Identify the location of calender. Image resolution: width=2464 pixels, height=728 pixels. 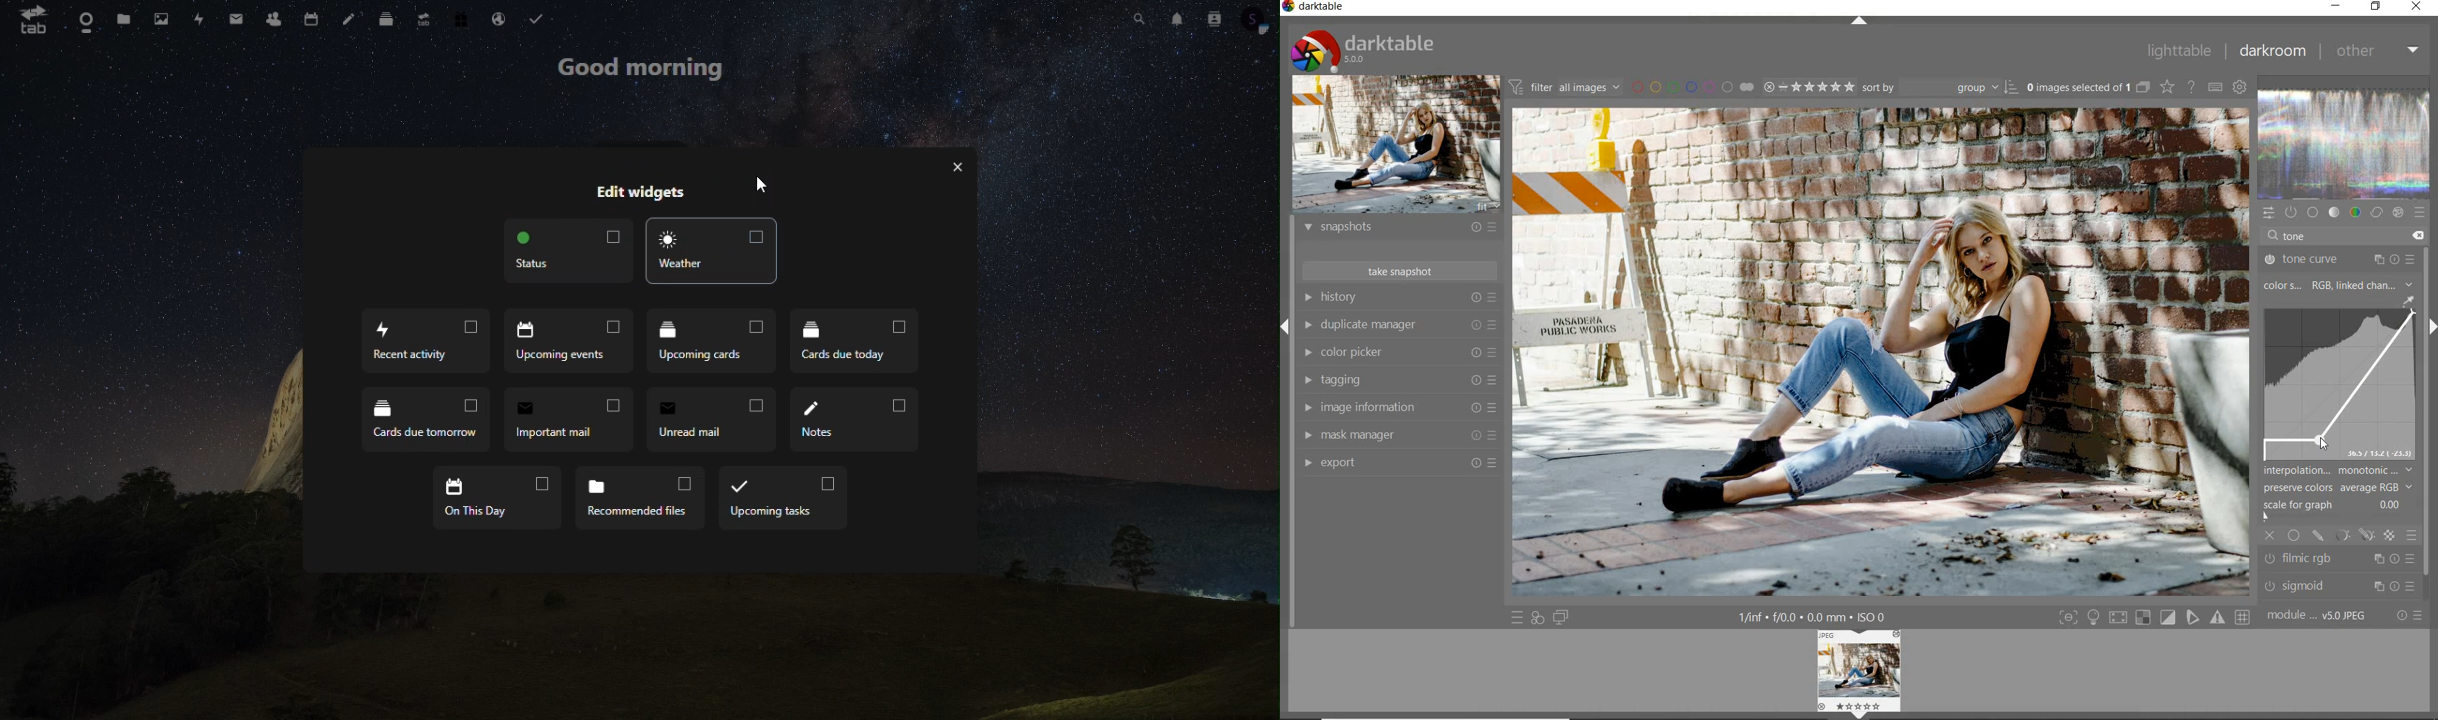
(313, 21).